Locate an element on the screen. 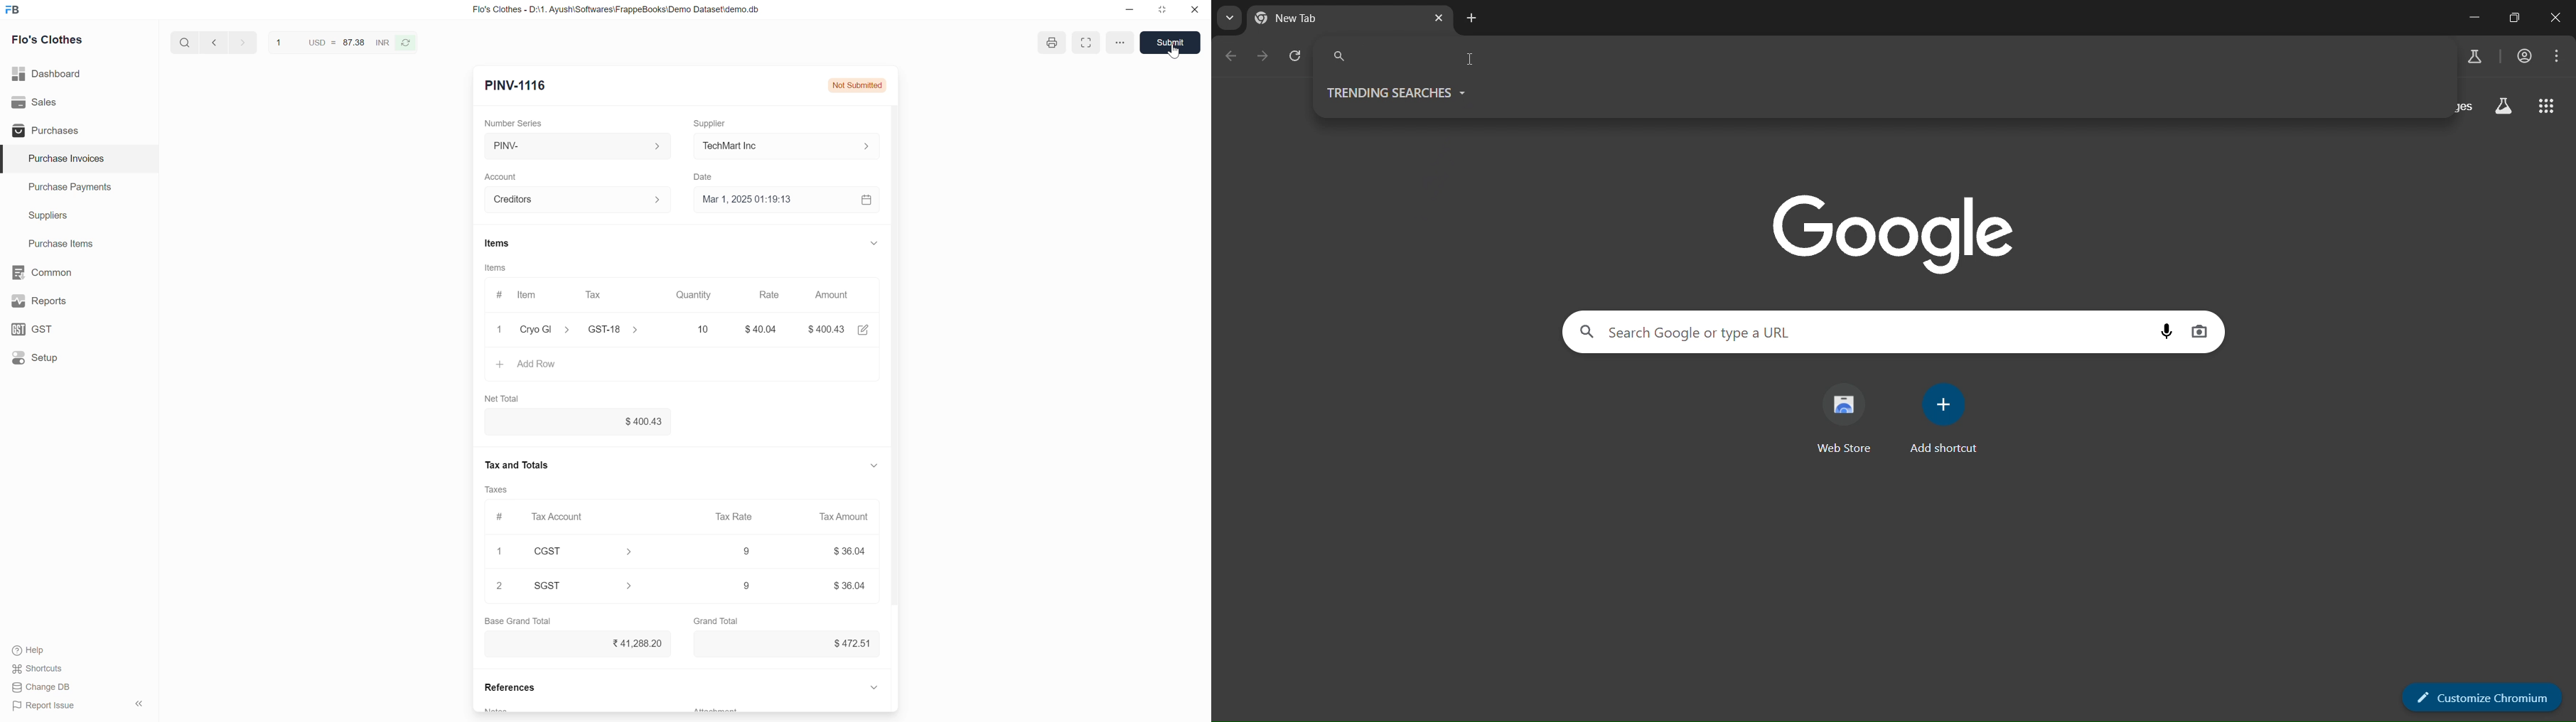 This screenshot has width=2576, height=728. References is located at coordinates (507, 690).